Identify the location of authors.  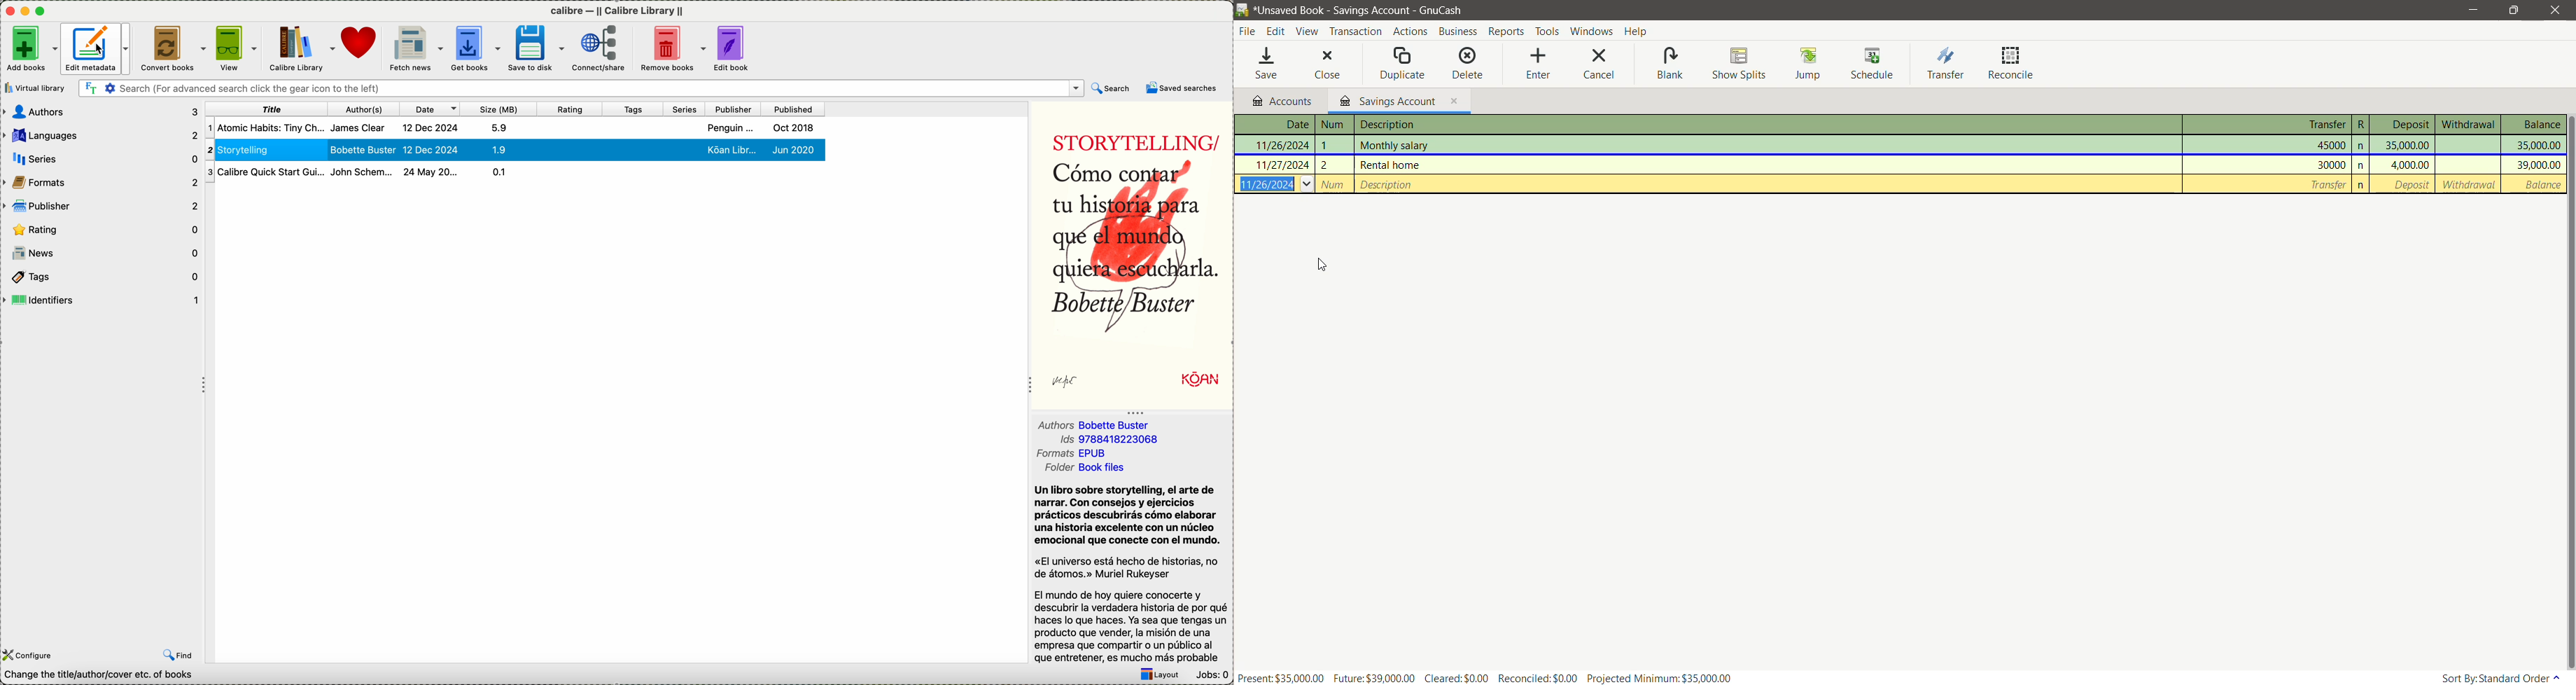
(1091, 424).